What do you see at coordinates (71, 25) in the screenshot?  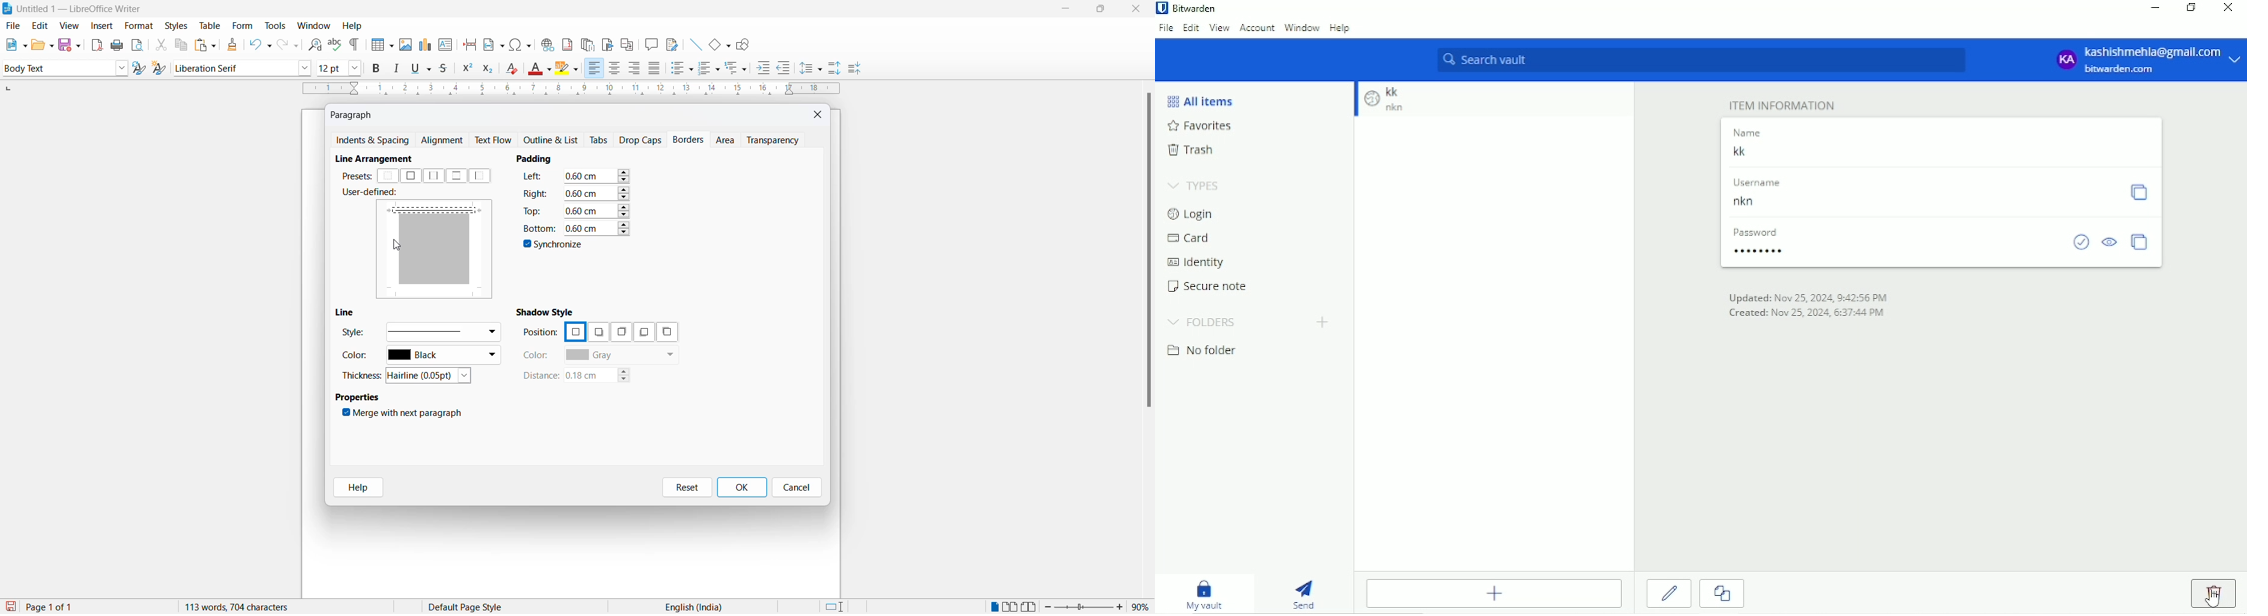 I see `view` at bounding box center [71, 25].